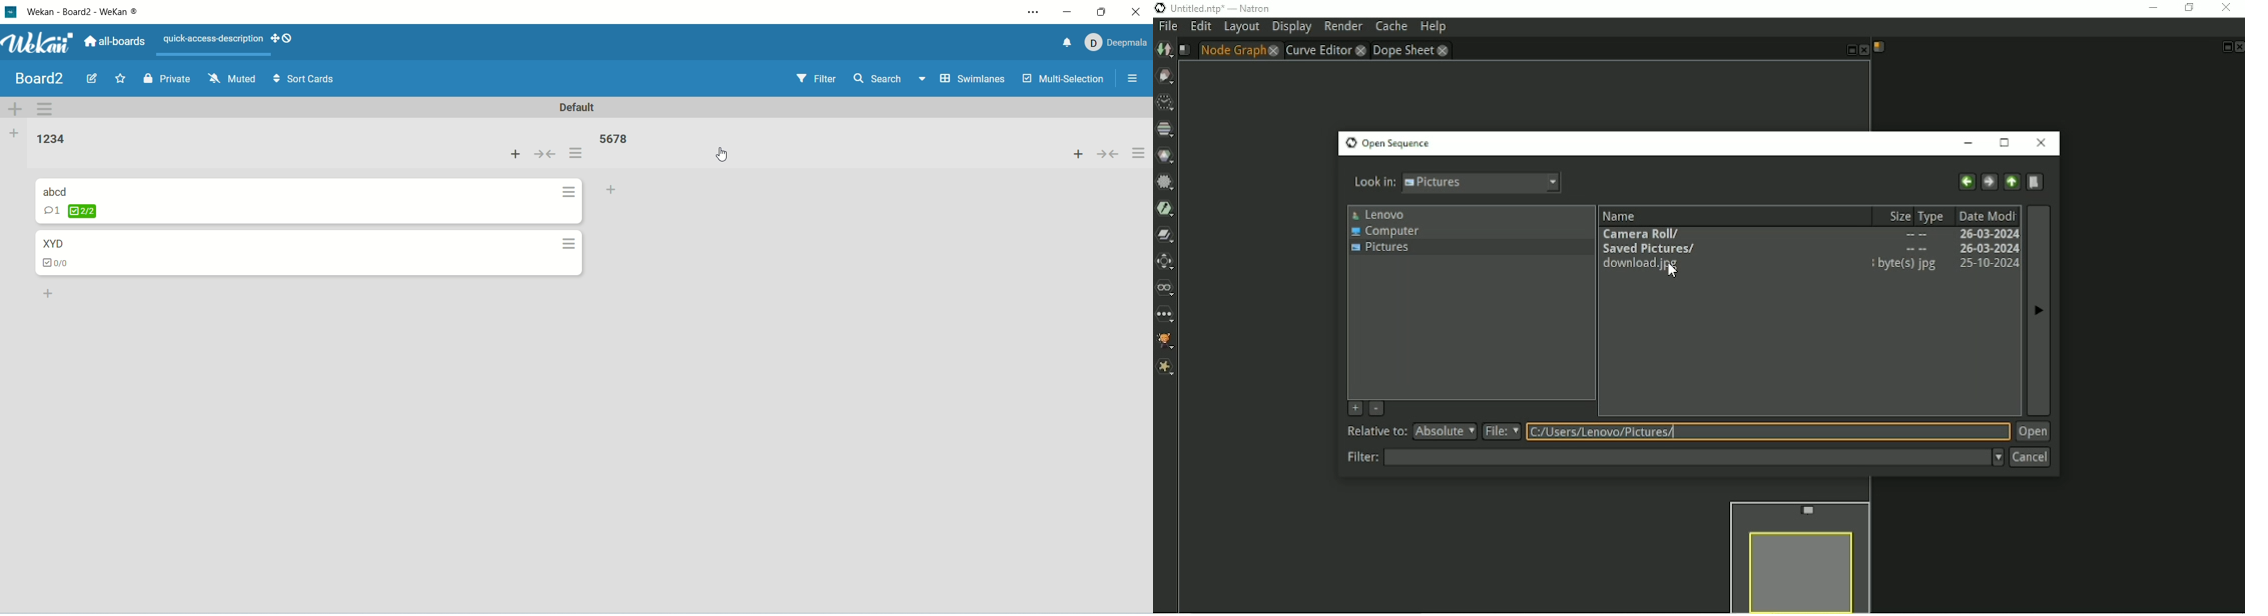 Image resolution: width=2268 pixels, height=616 pixels. Describe the element at coordinates (1131, 13) in the screenshot. I see `close` at that location.